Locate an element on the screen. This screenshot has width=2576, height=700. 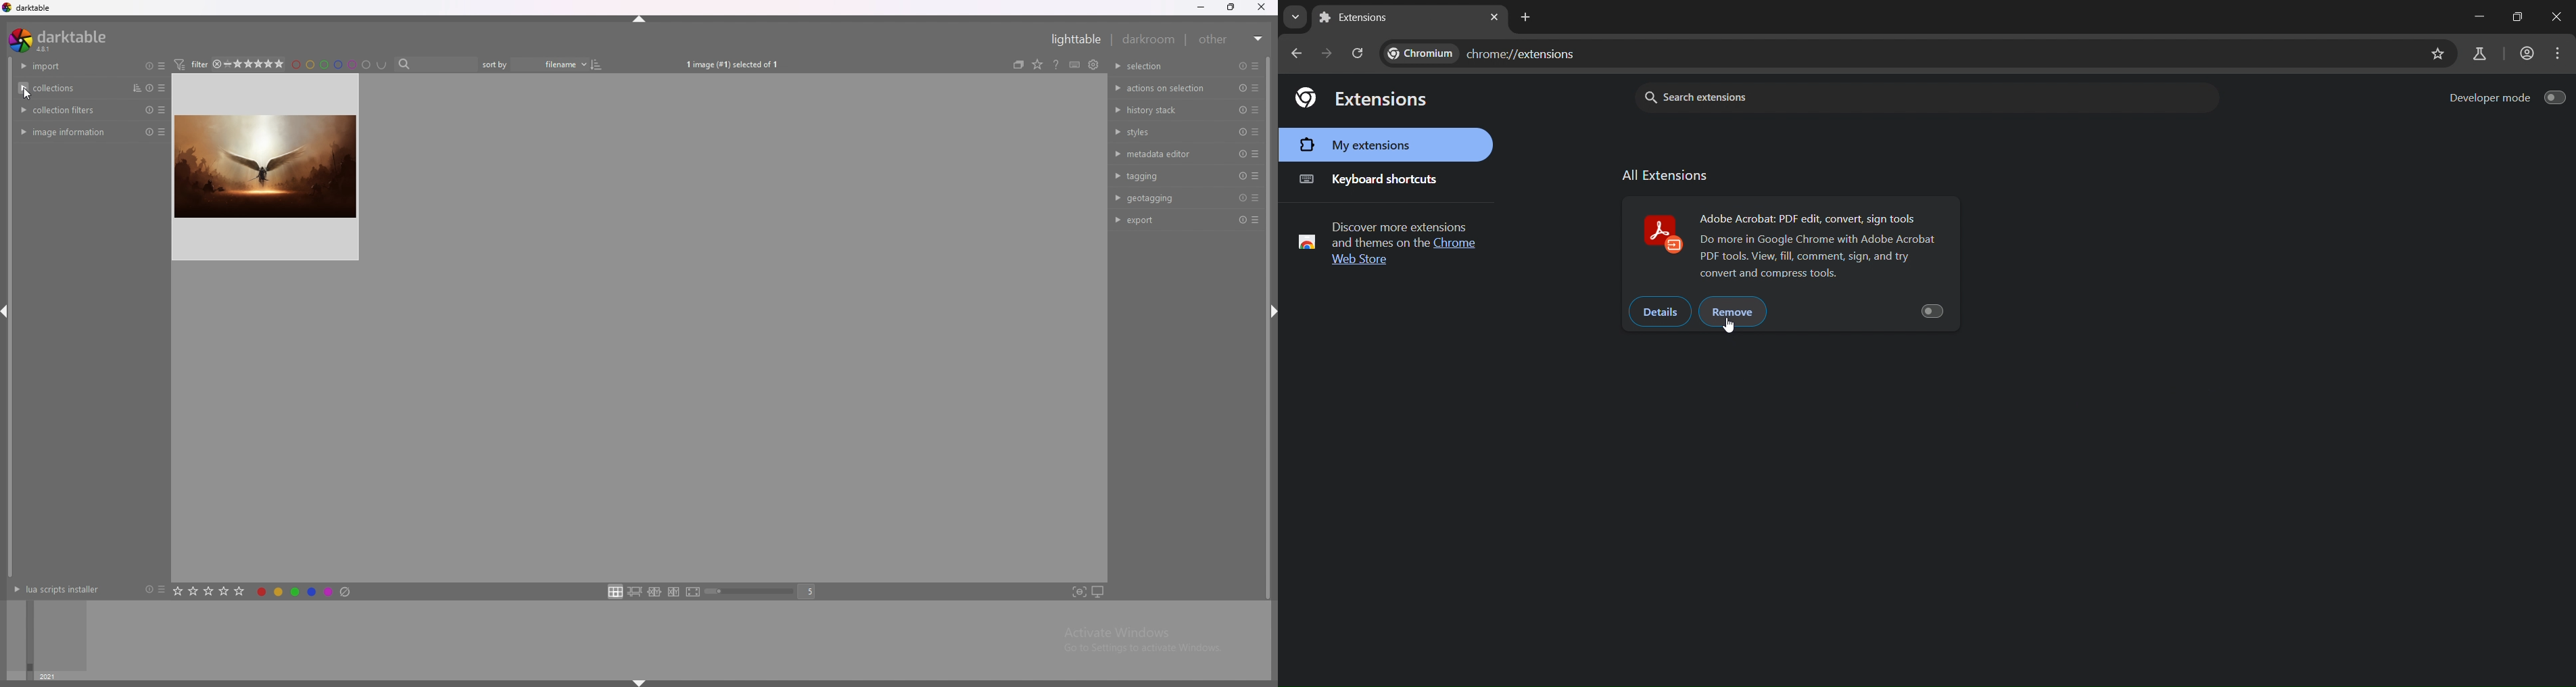
star rating is located at coordinates (263, 64).